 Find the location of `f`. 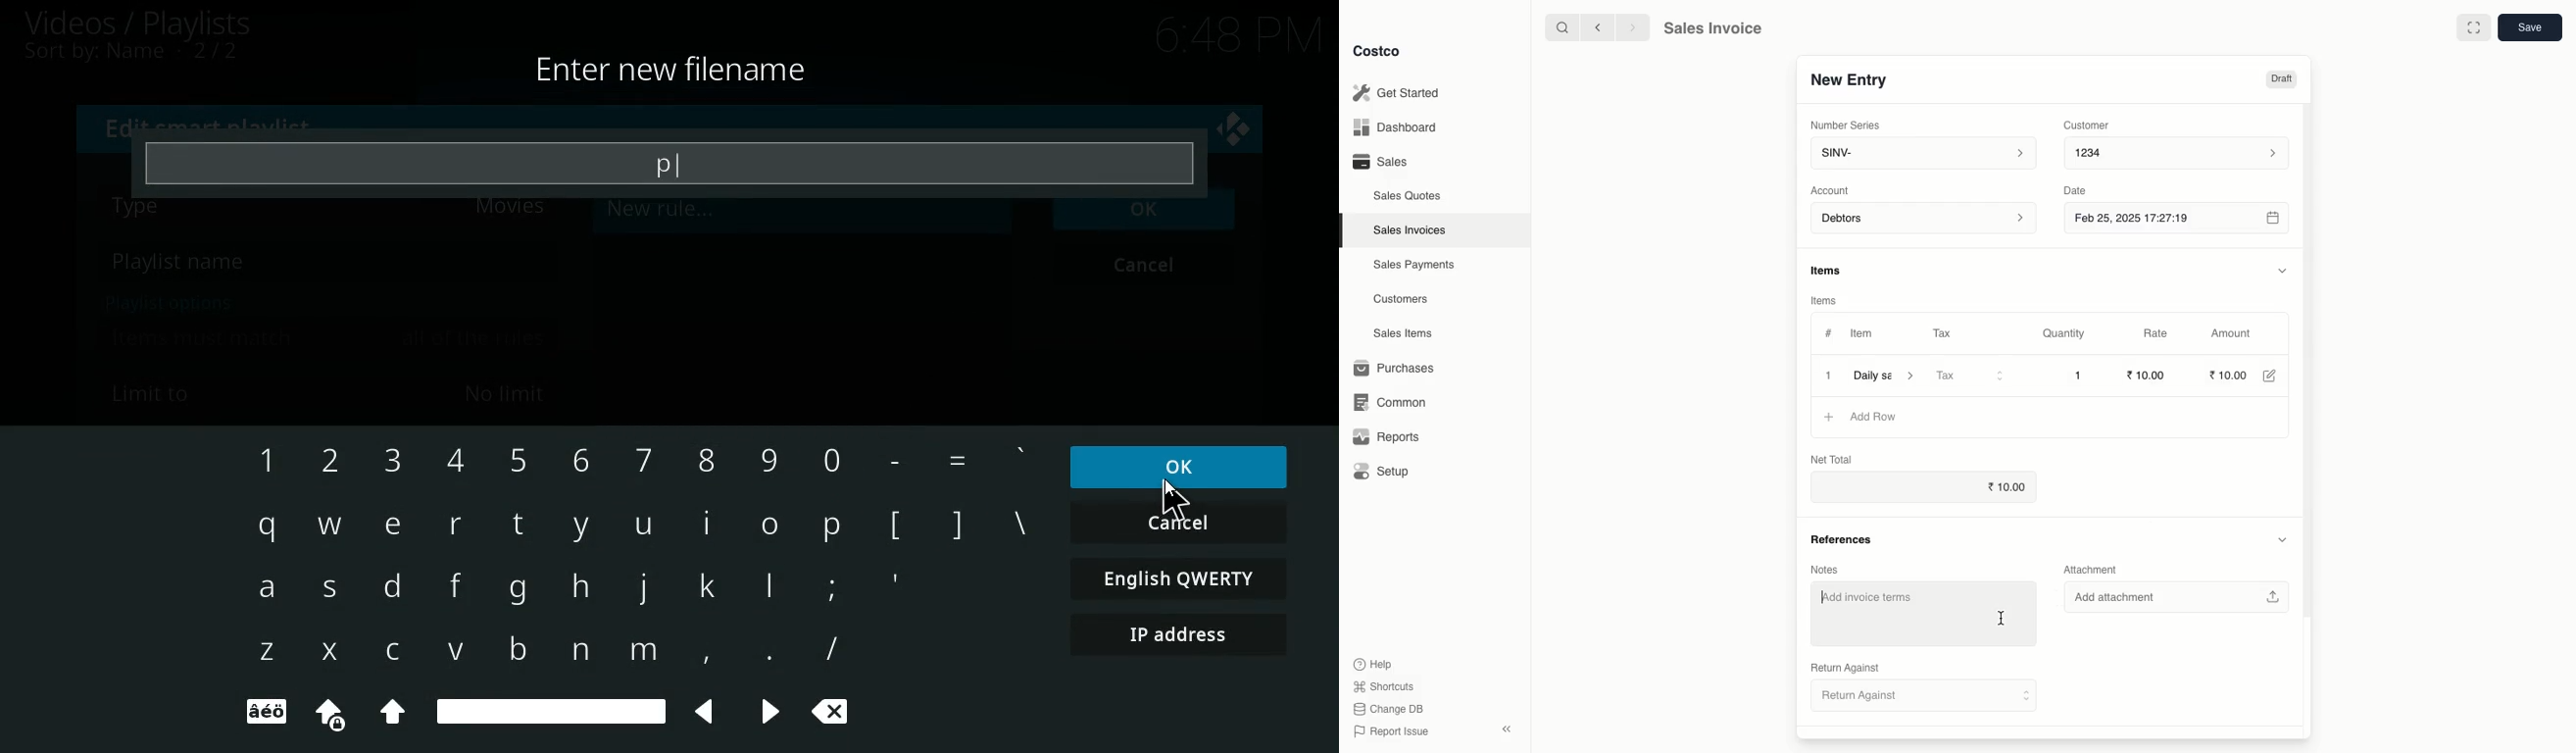

f is located at coordinates (448, 588).